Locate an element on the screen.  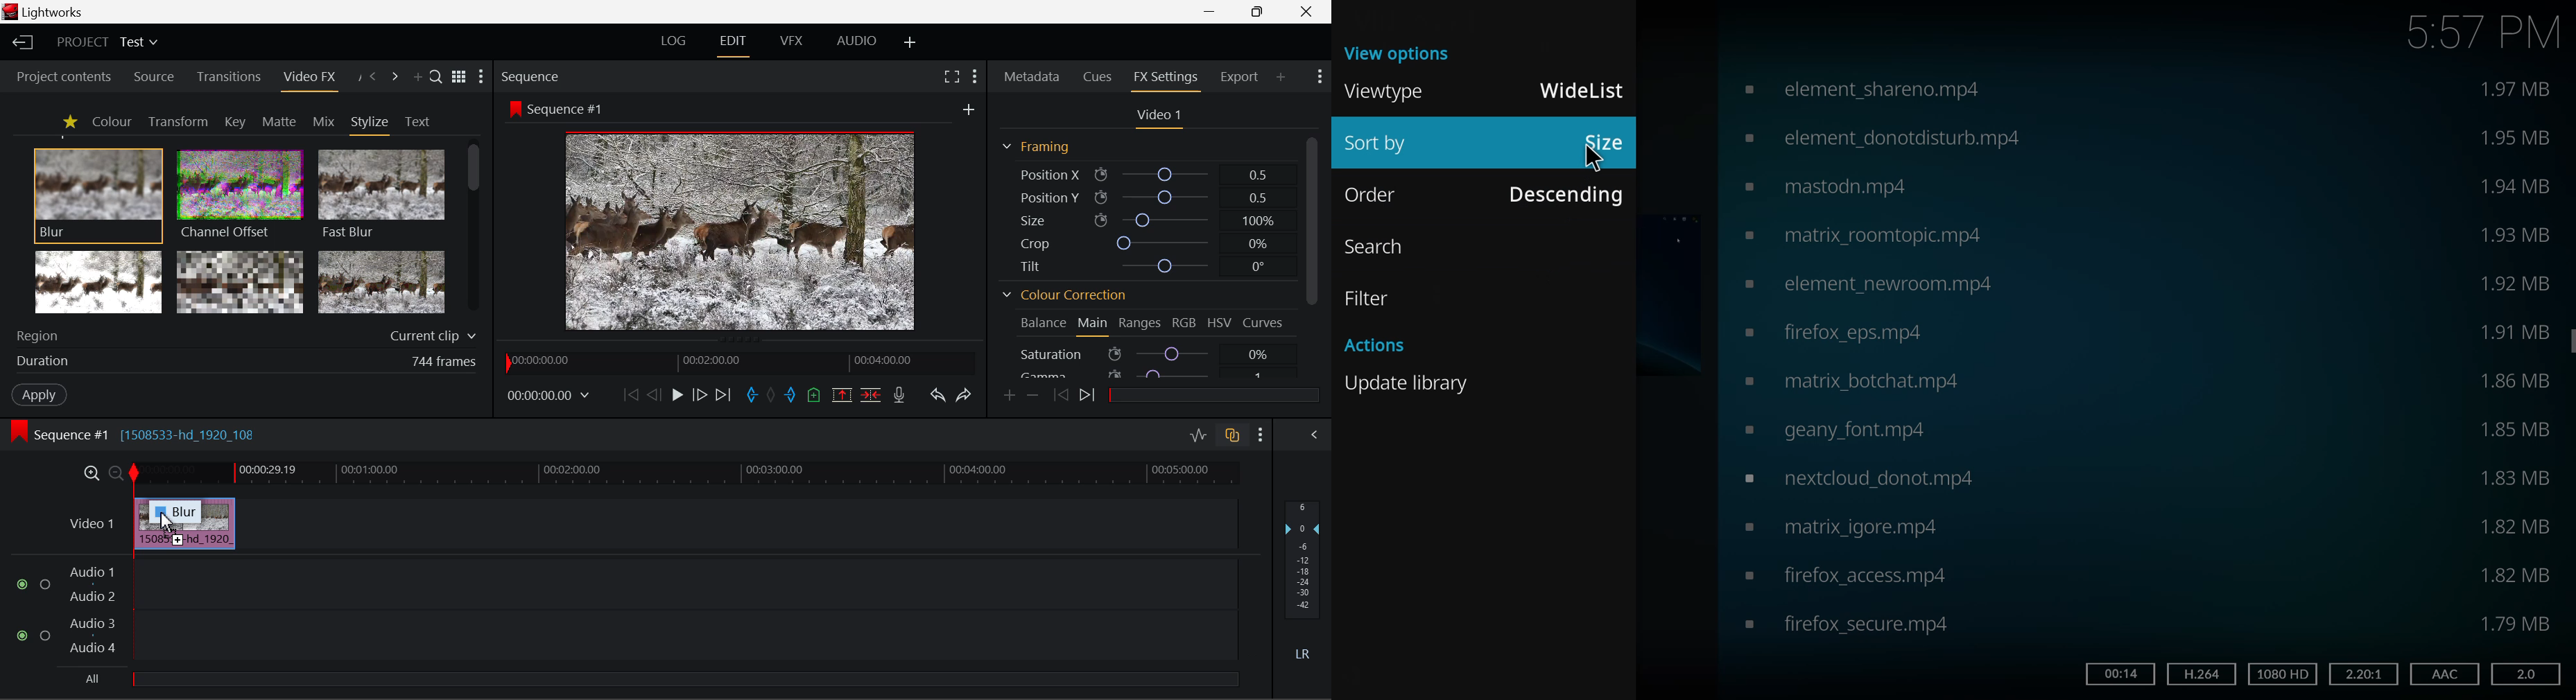
size is located at coordinates (2515, 137).